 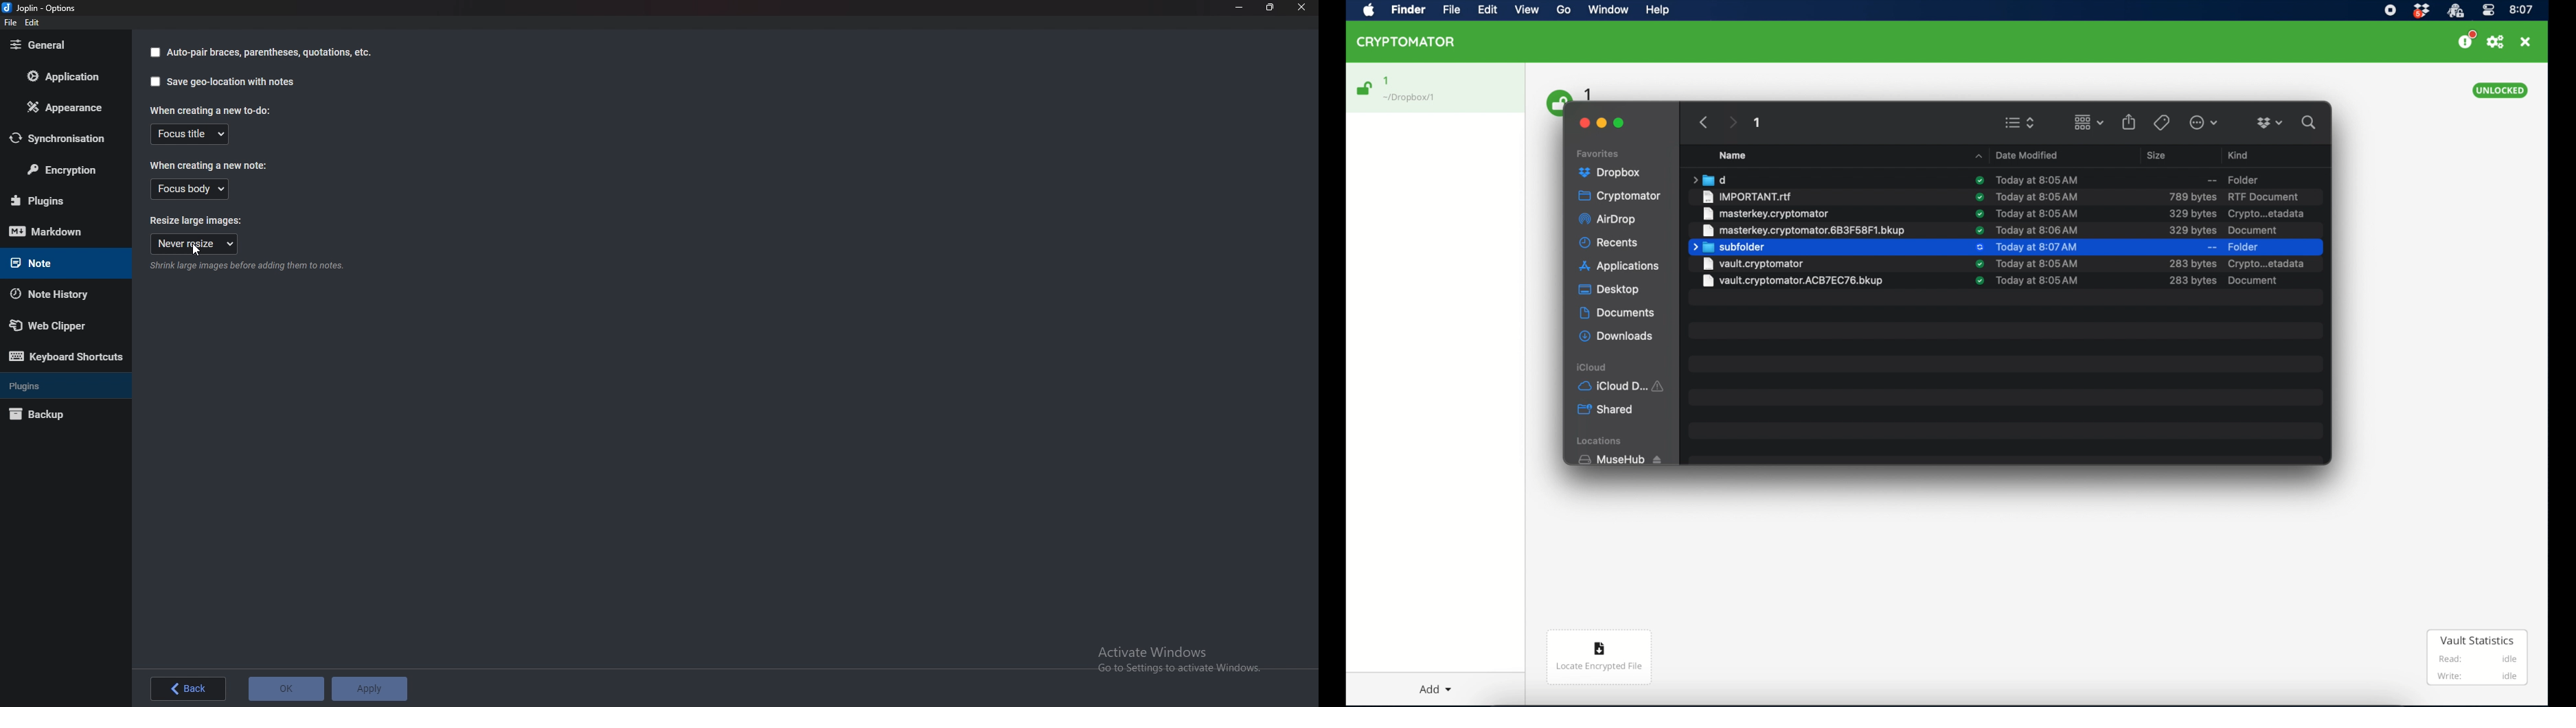 I want to click on Cursor, so click(x=200, y=250).